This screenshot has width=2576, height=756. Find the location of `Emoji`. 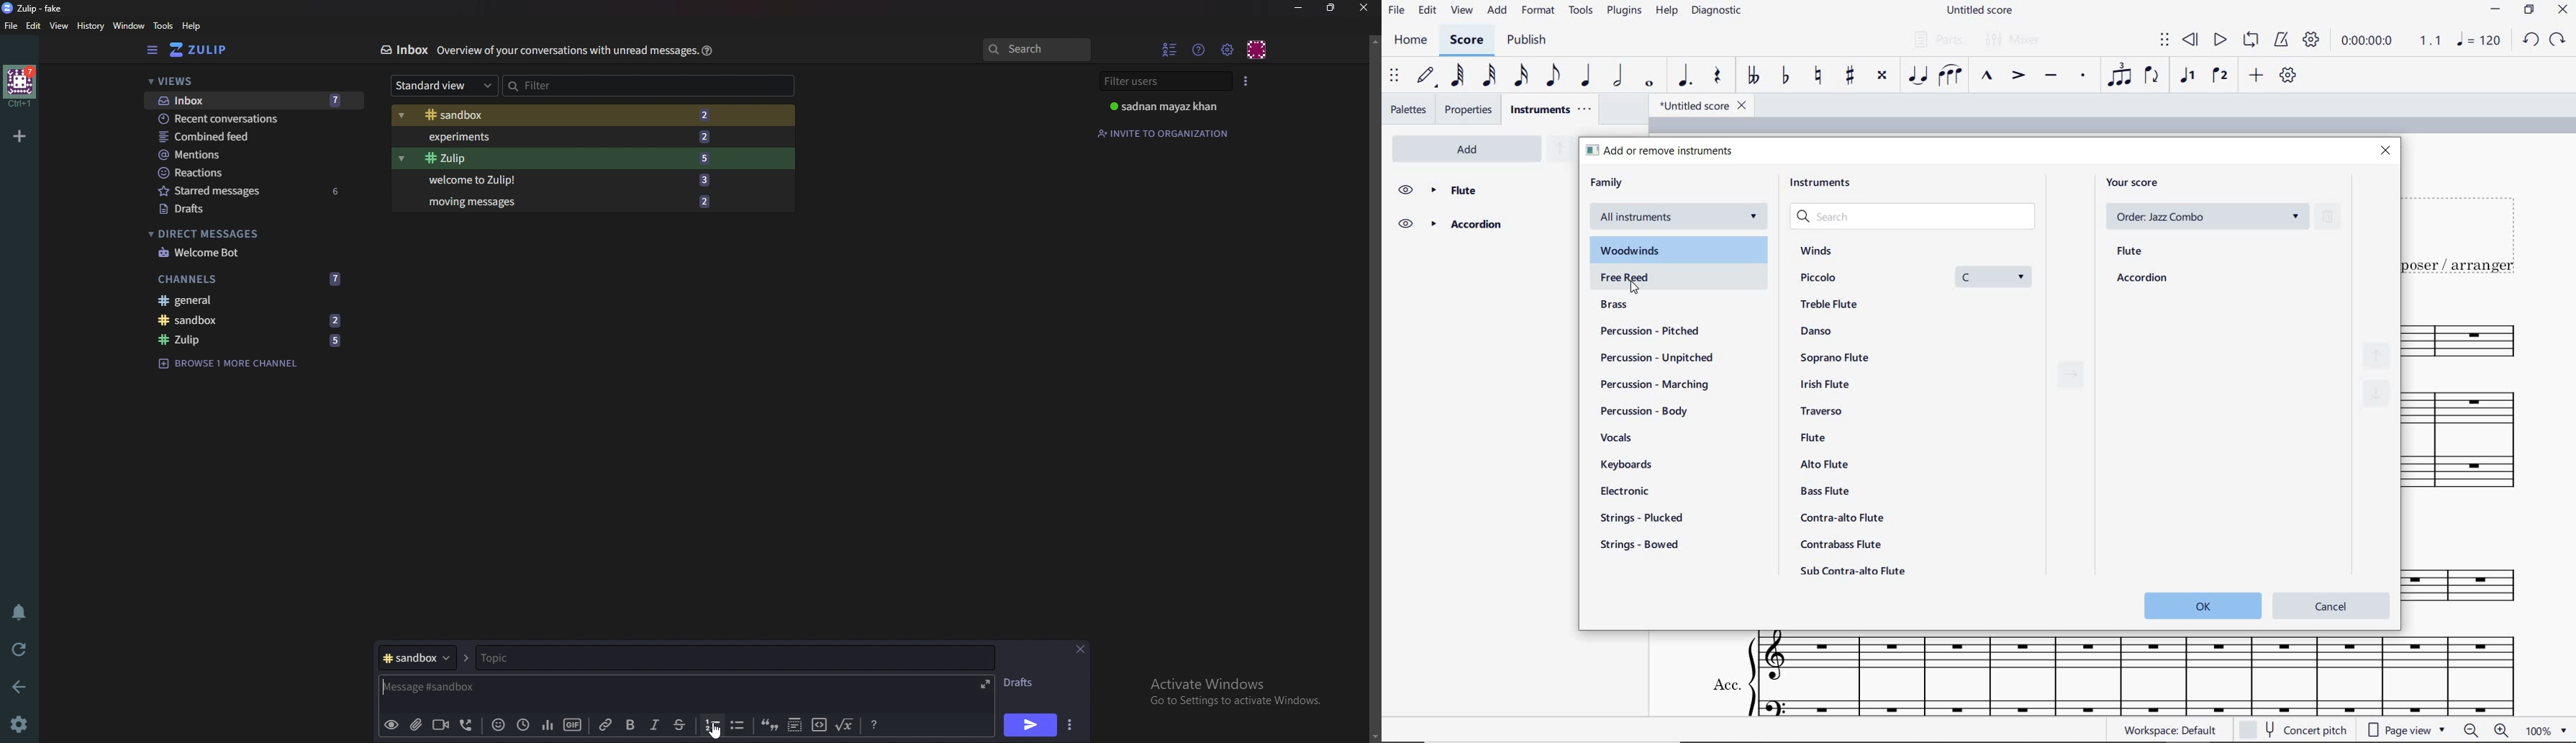

Emoji is located at coordinates (496, 726).